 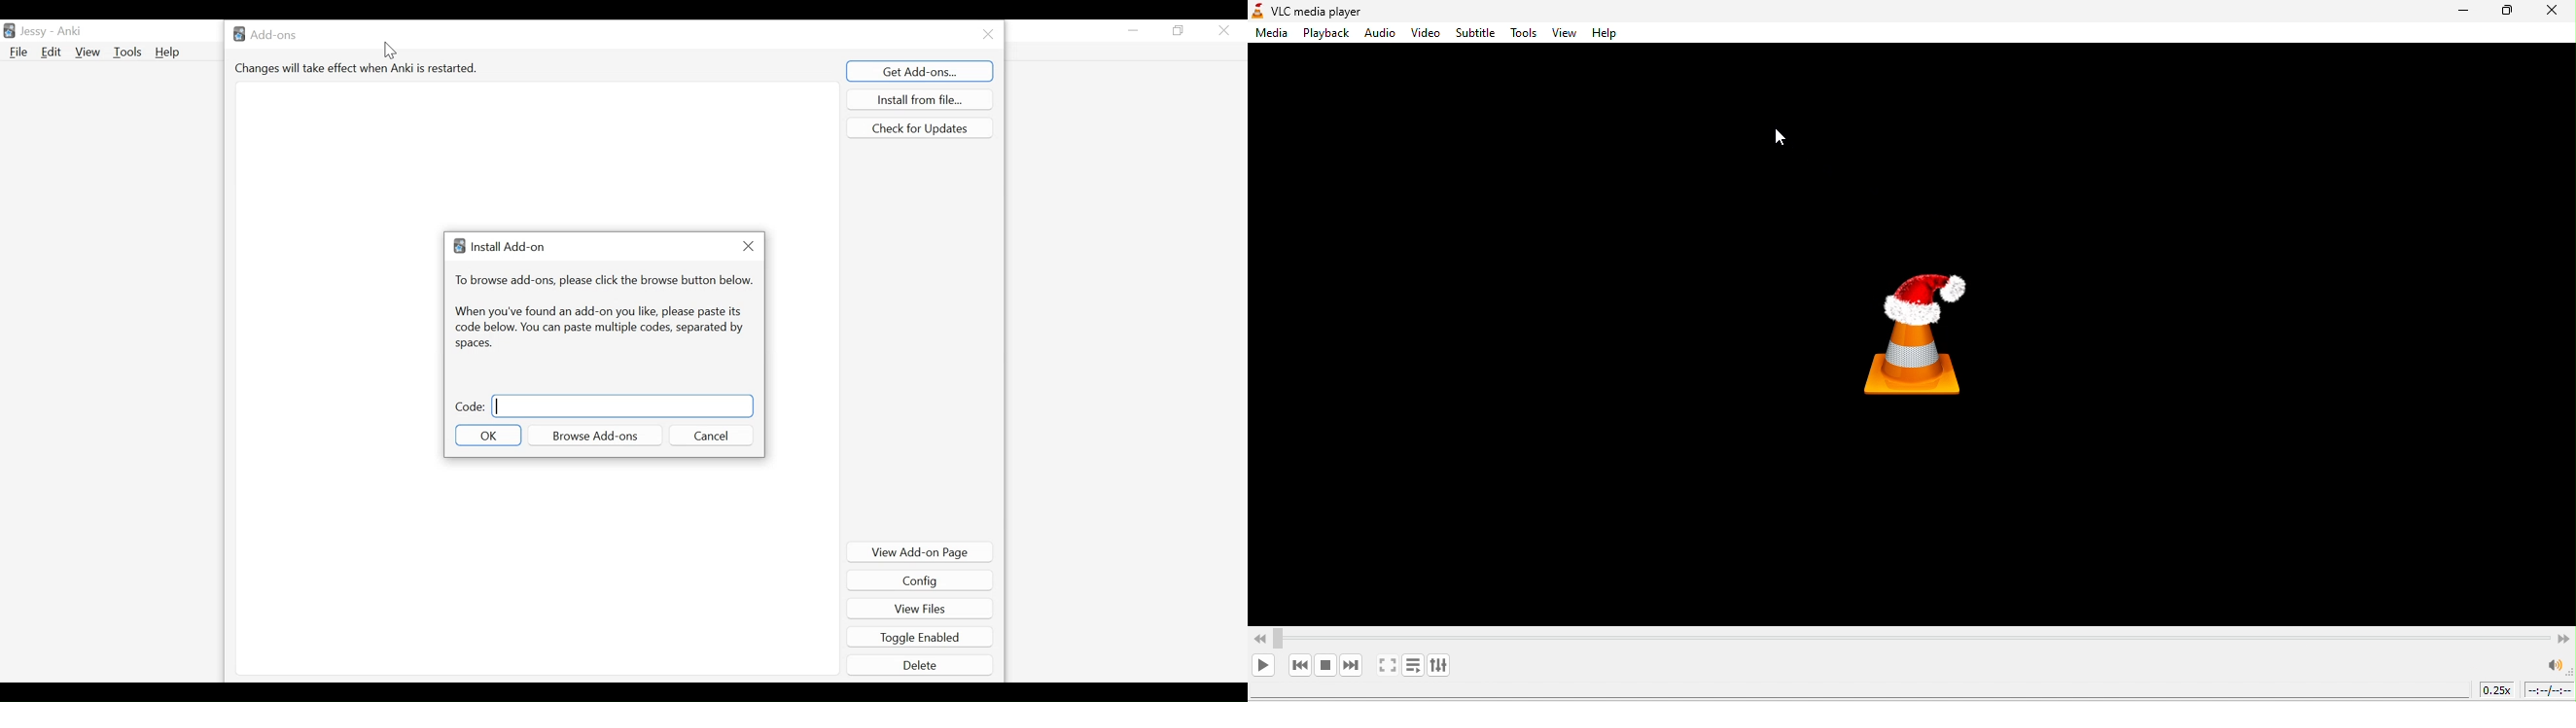 I want to click on Code Field, so click(x=623, y=406).